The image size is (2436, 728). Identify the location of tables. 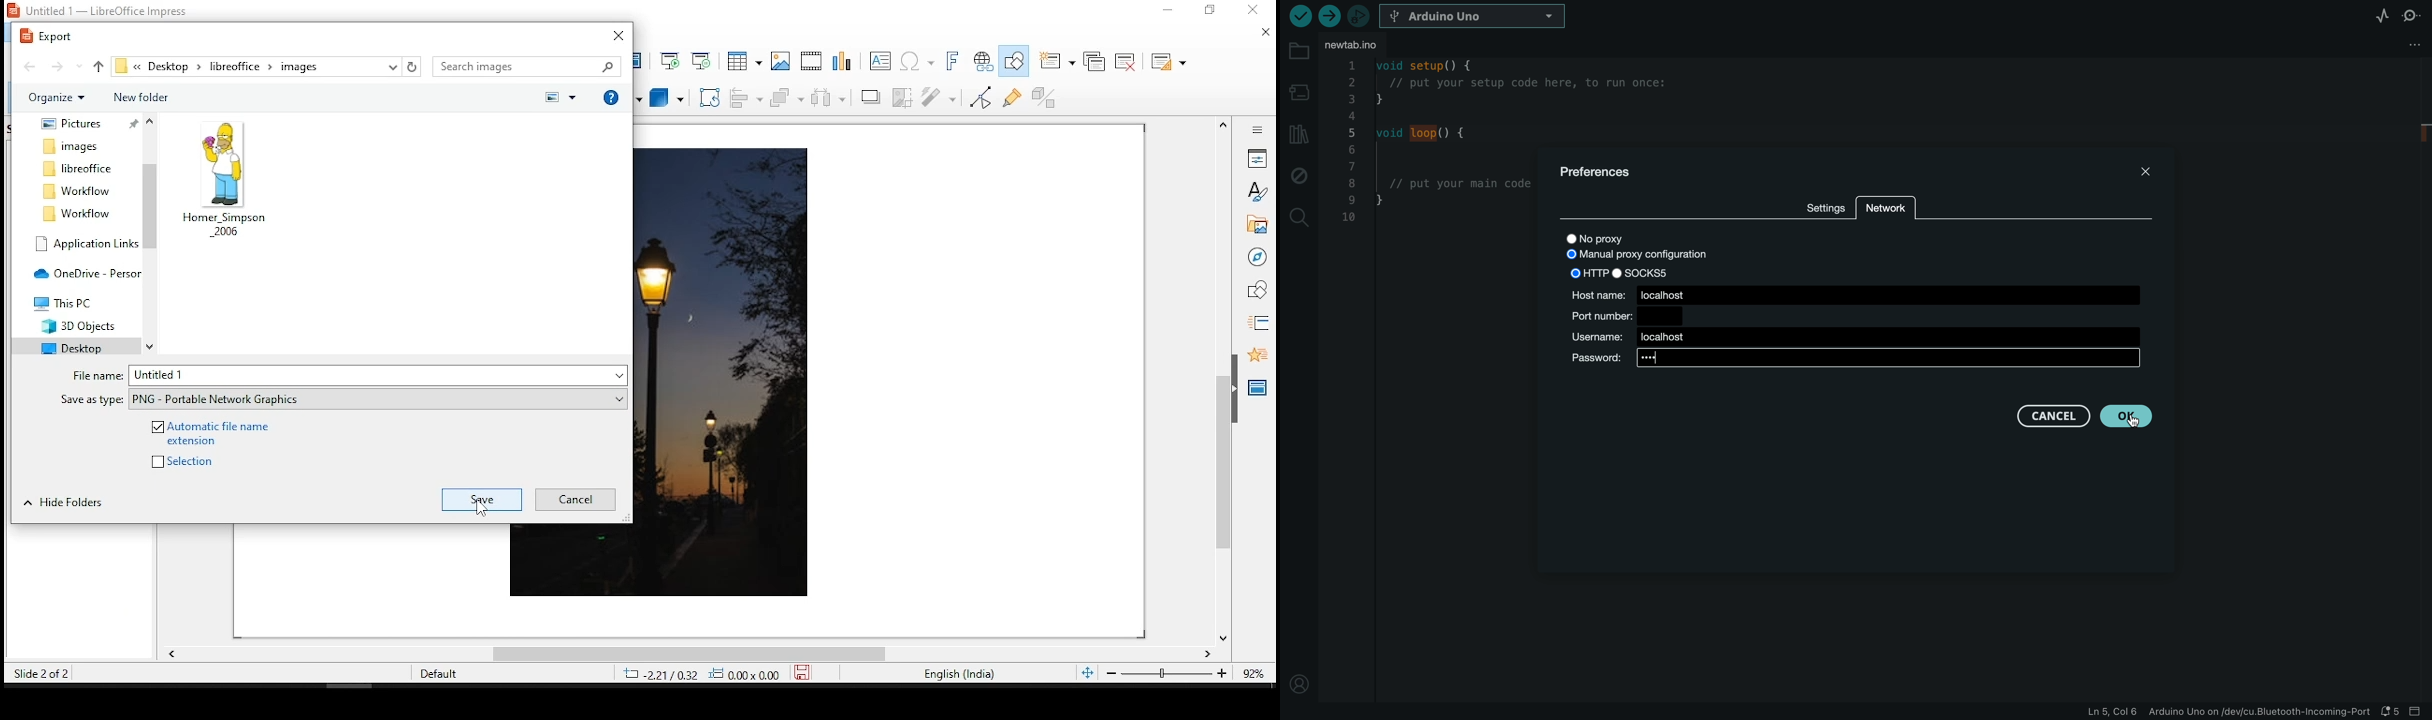
(743, 59).